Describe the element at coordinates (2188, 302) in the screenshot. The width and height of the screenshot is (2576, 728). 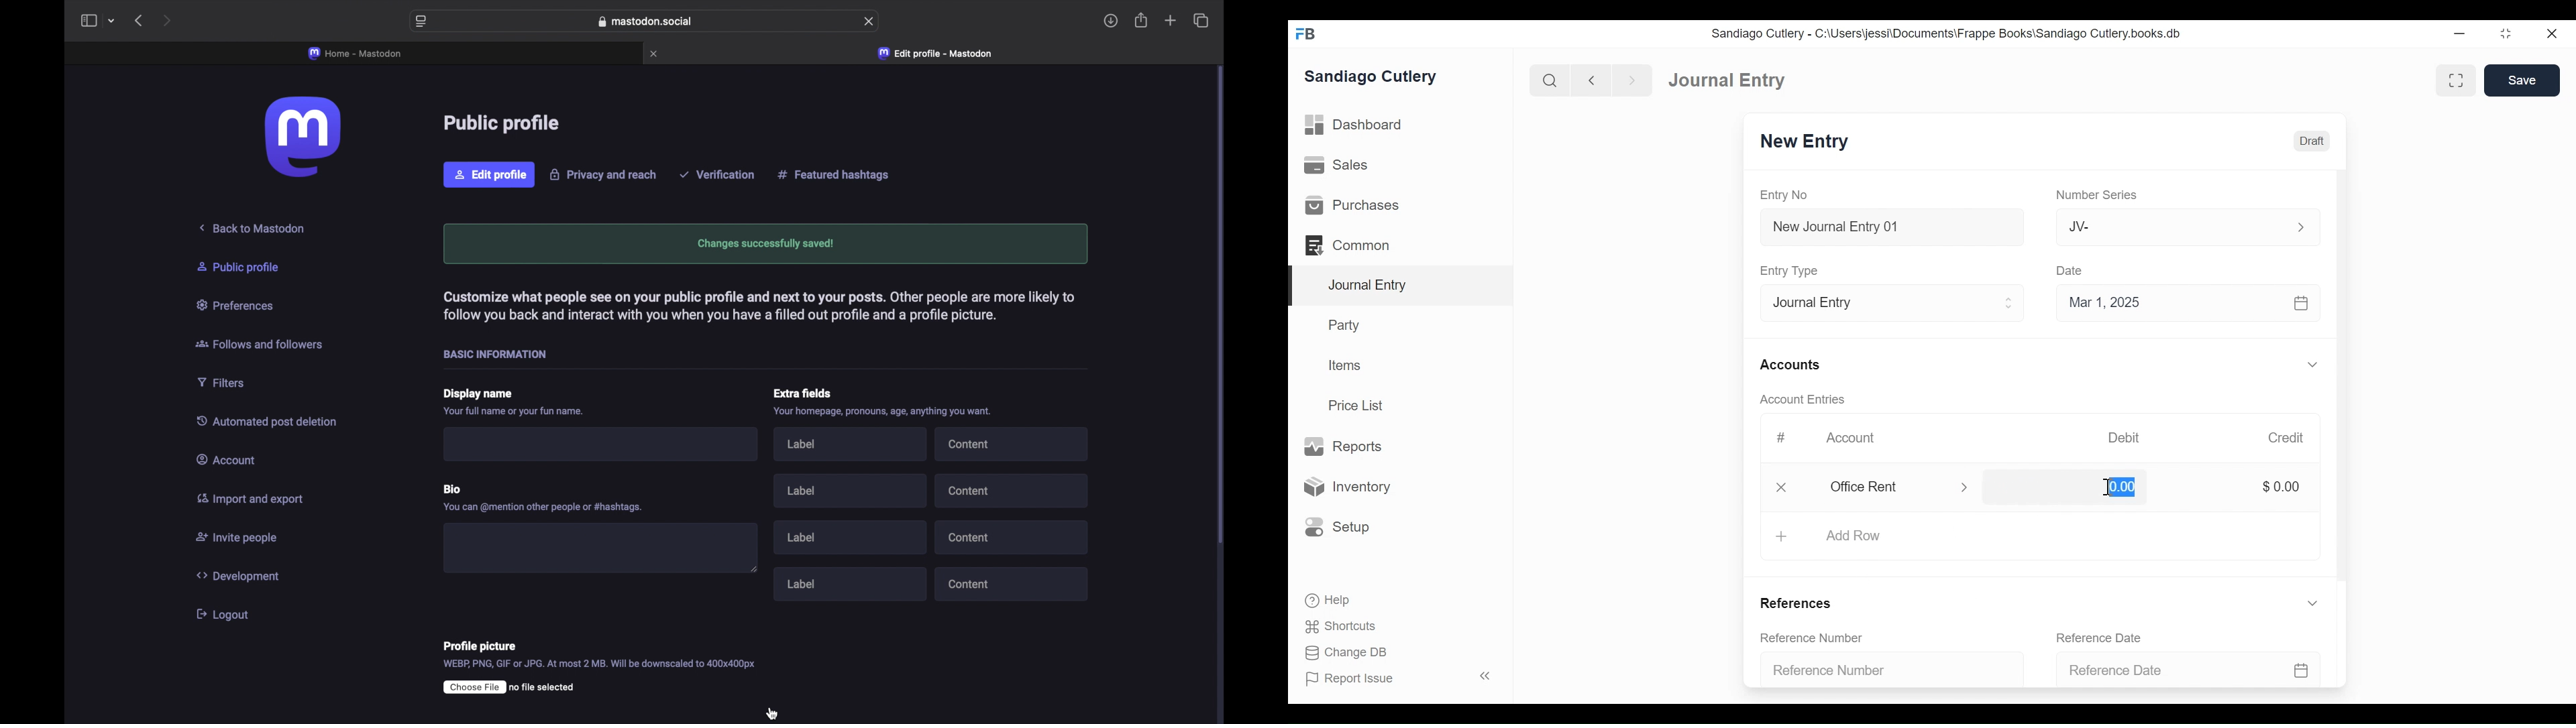
I see `Mar 1, 2025` at that location.